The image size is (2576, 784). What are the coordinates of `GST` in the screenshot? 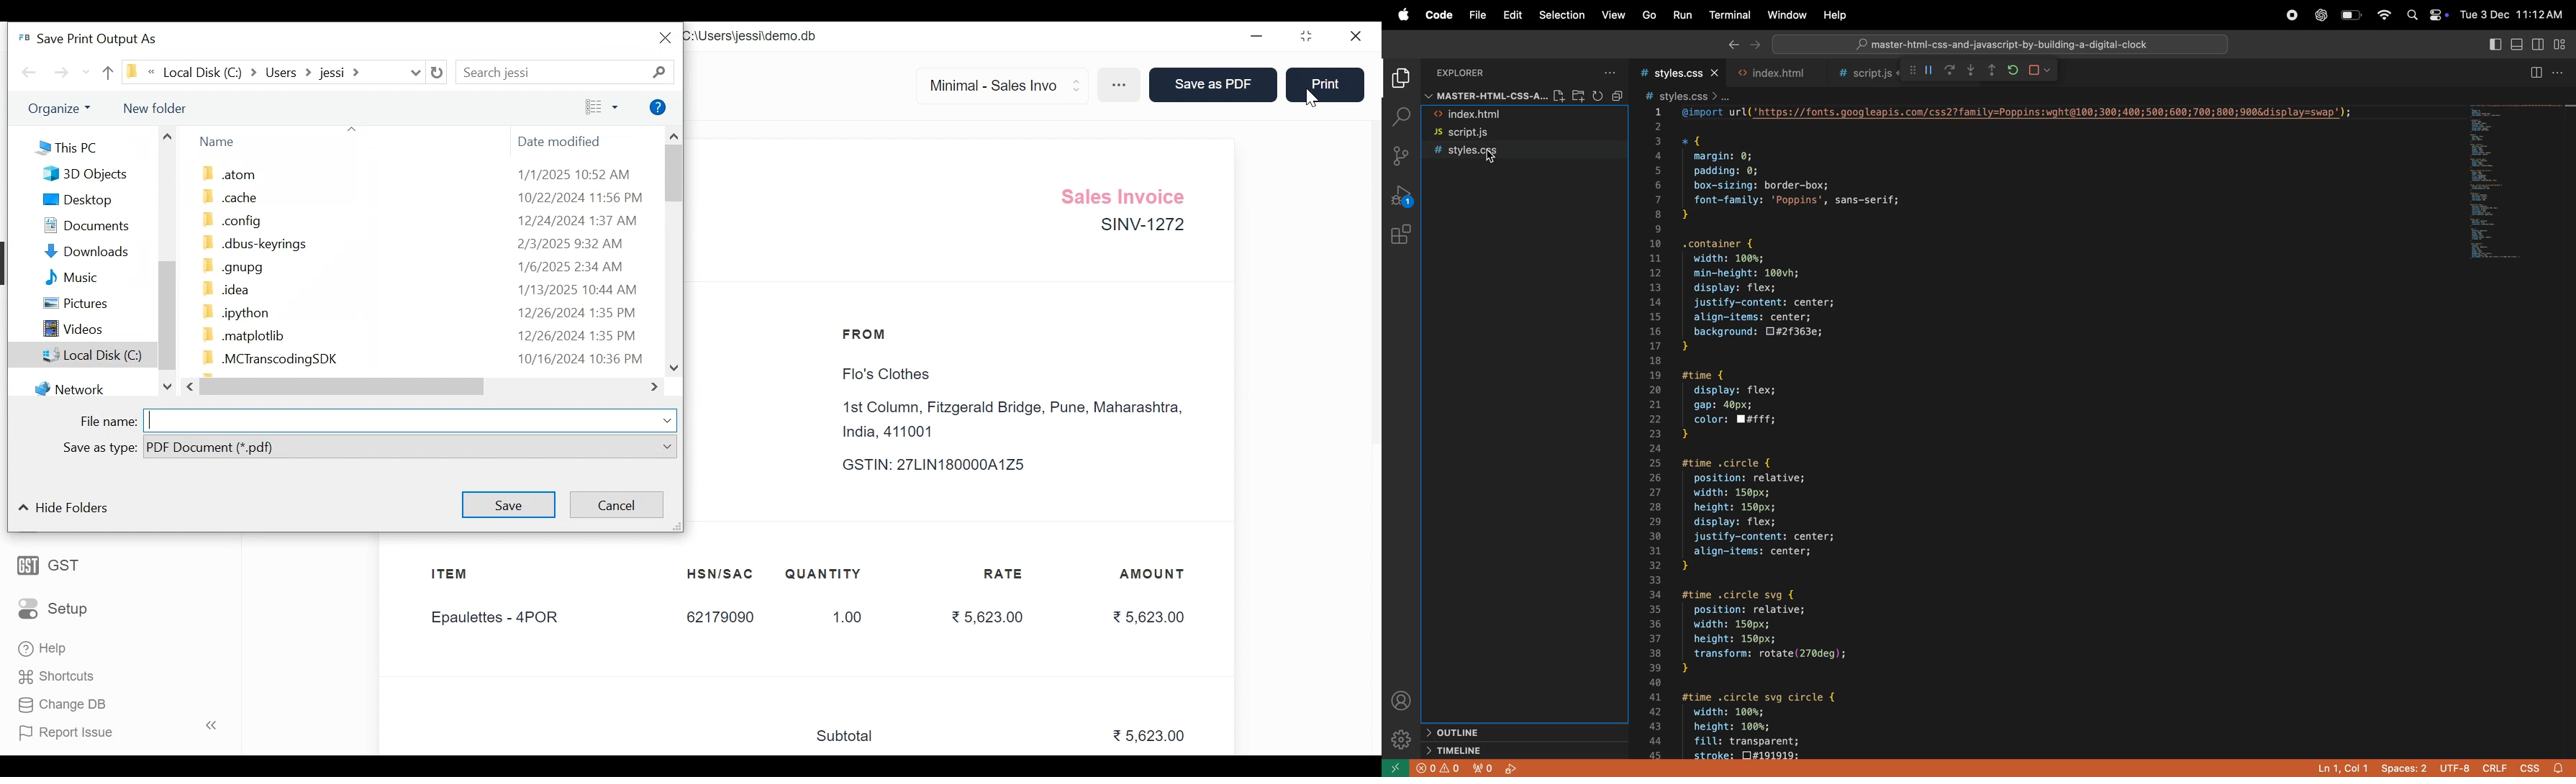 It's located at (49, 564).